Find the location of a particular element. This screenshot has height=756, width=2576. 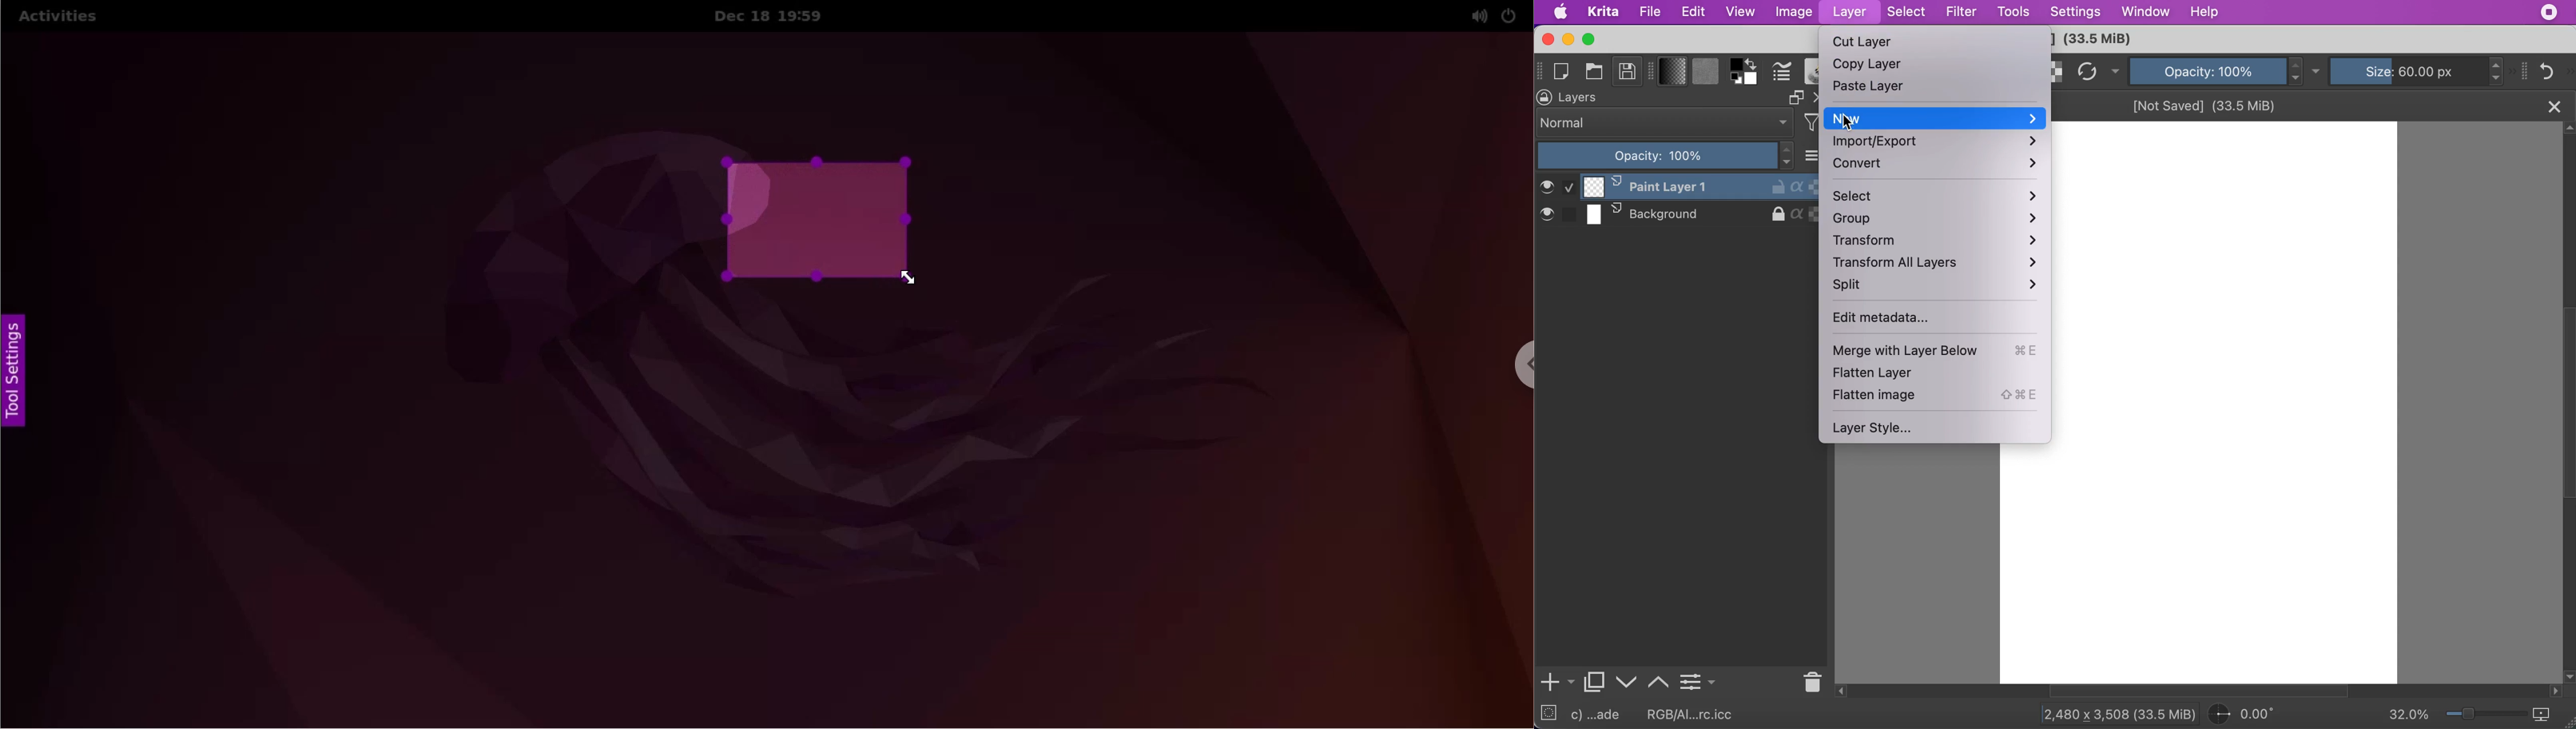

flatten image is located at coordinates (1938, 396).